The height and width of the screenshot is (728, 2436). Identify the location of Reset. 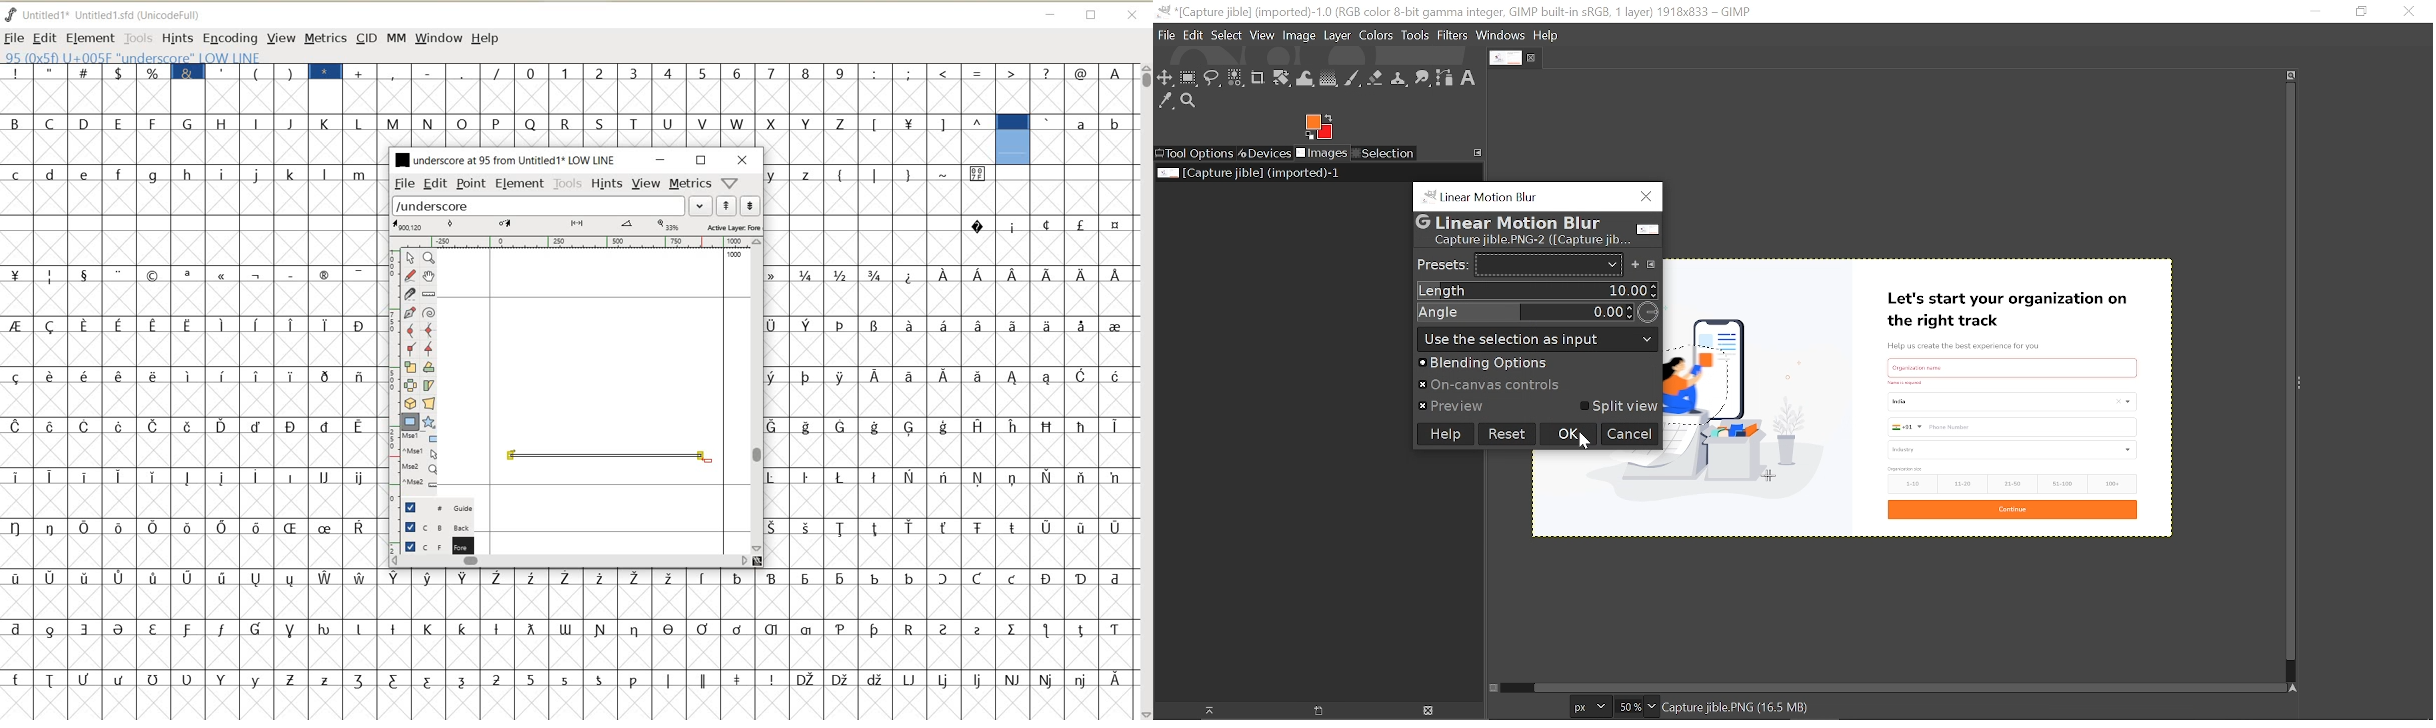
(1506, 433).